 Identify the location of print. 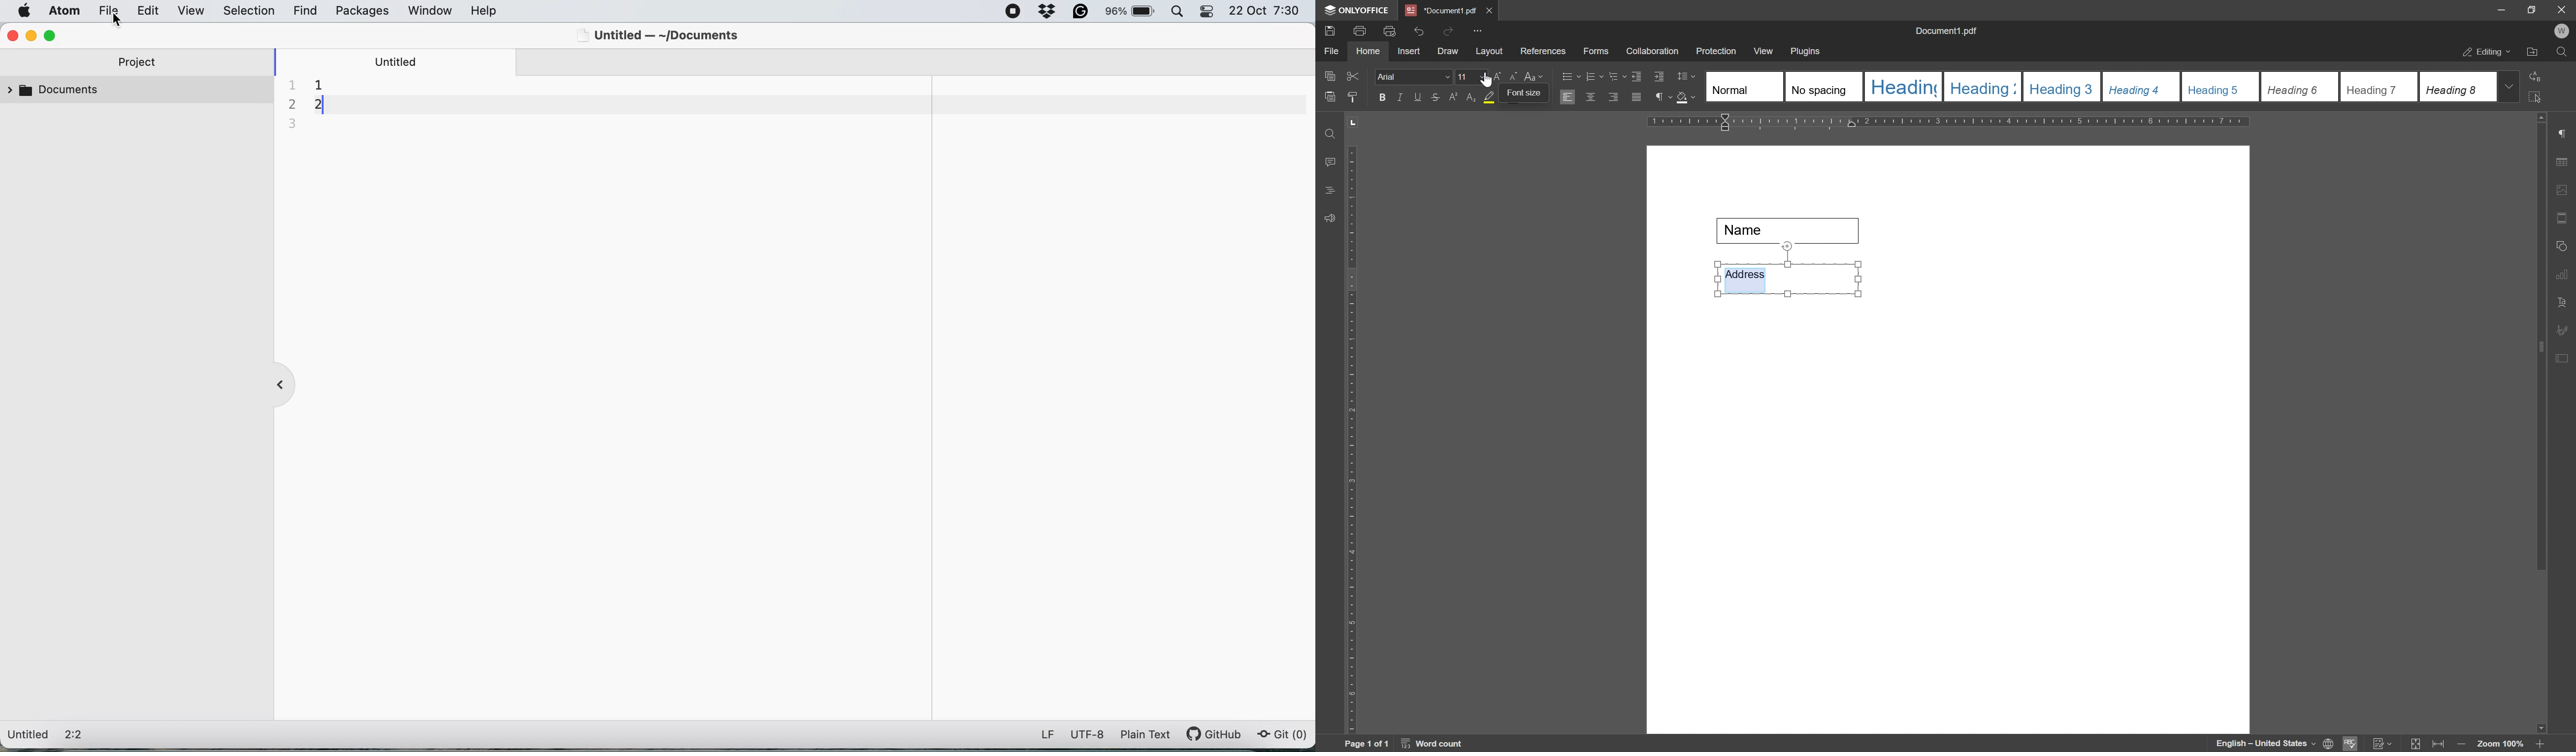
(1360, 31).